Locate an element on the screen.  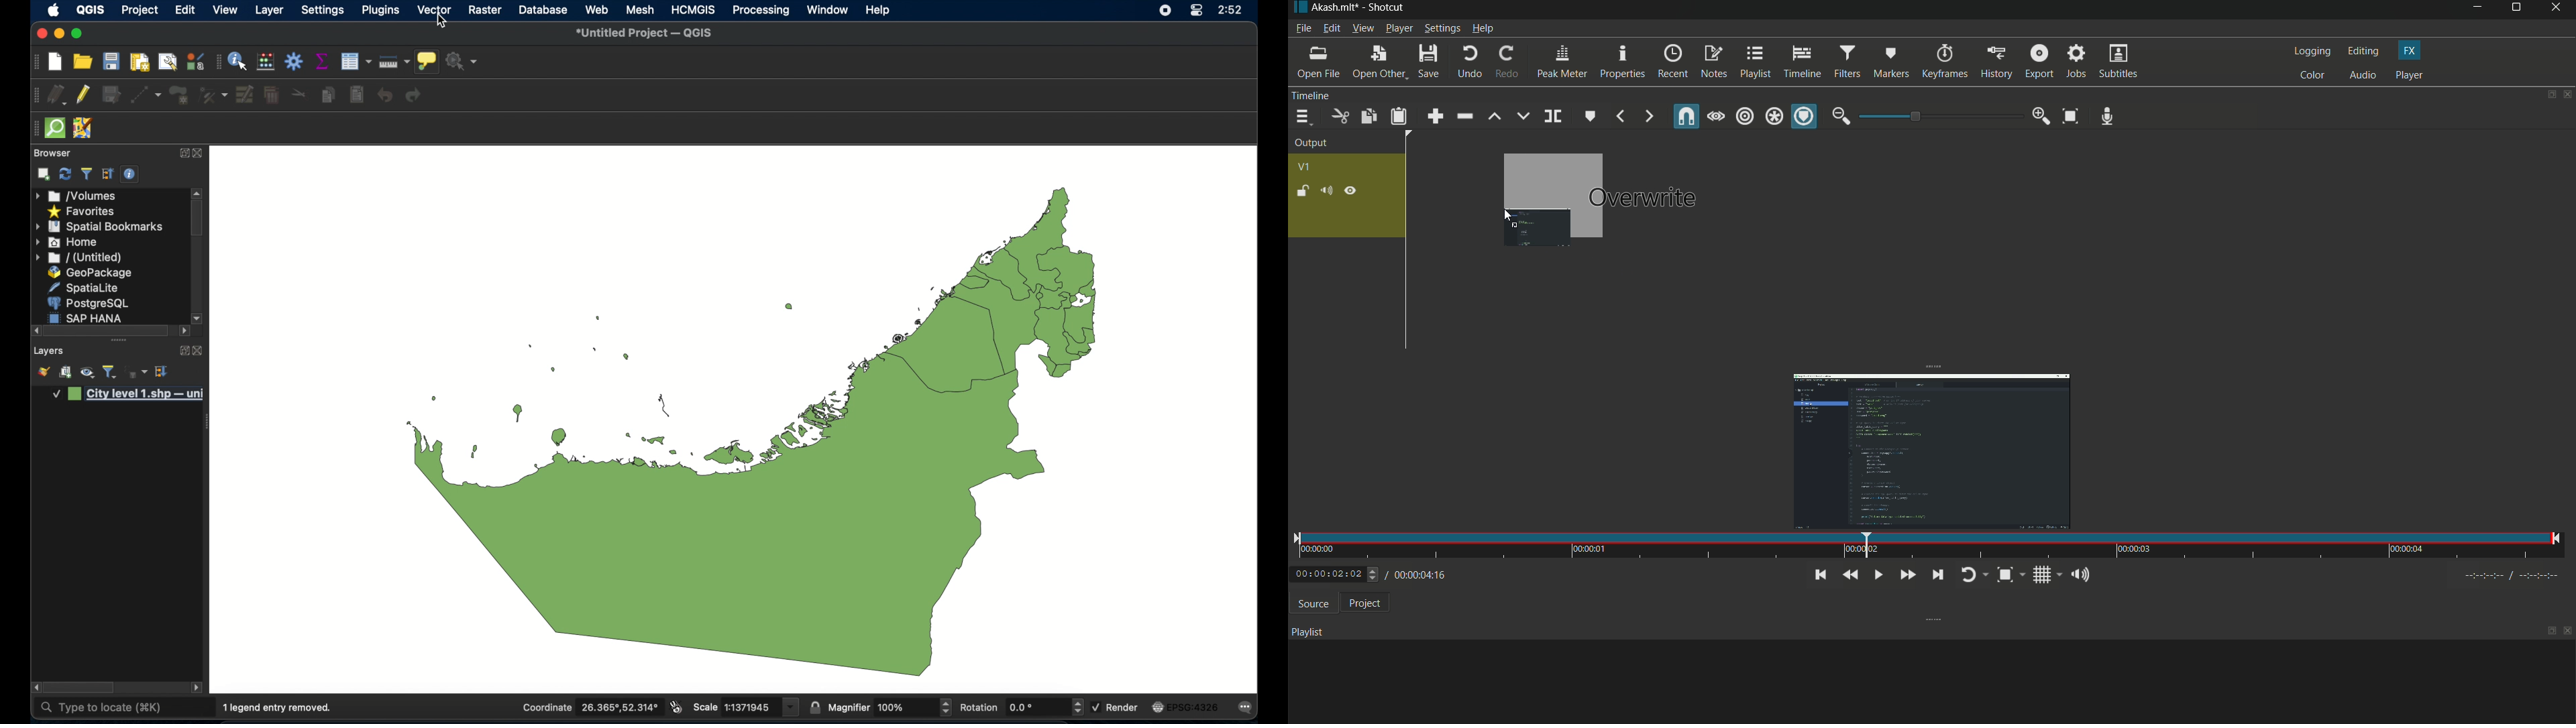
toggle editing is located at coordinates (84, 95).